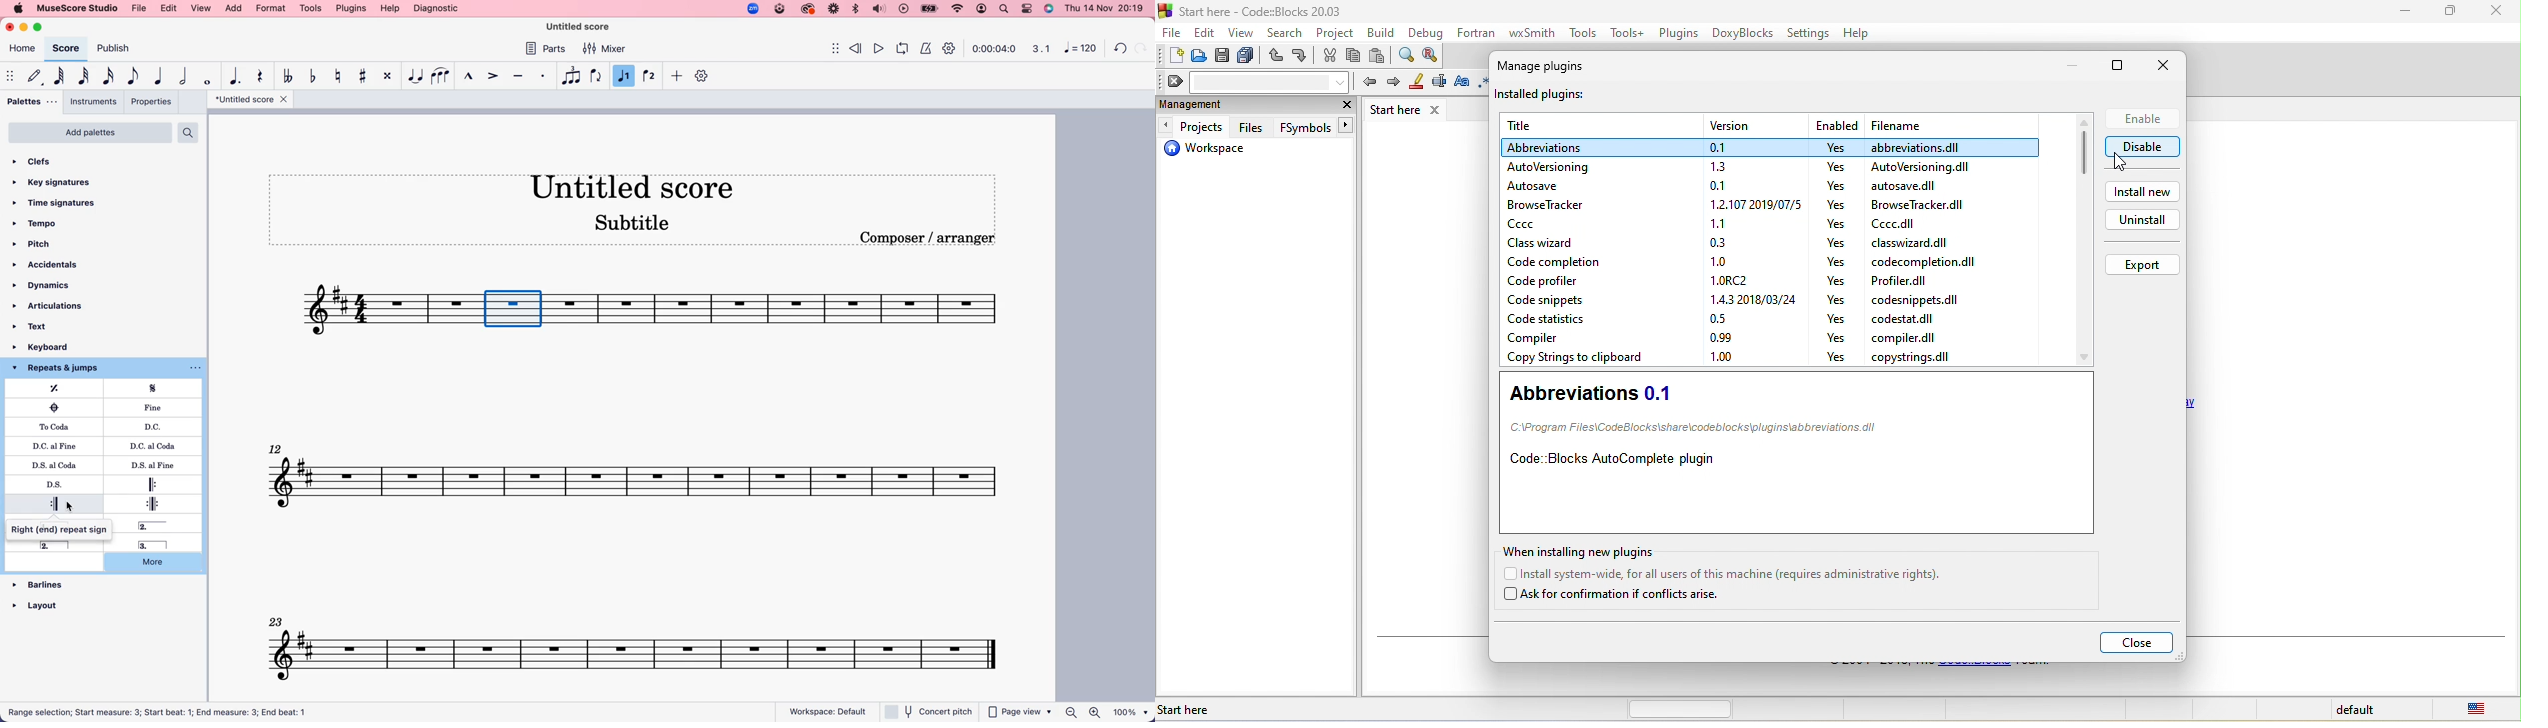 The height and width of the screenshot is (728, 2548). I want to click on right end repeat sign, so click(55, 503).